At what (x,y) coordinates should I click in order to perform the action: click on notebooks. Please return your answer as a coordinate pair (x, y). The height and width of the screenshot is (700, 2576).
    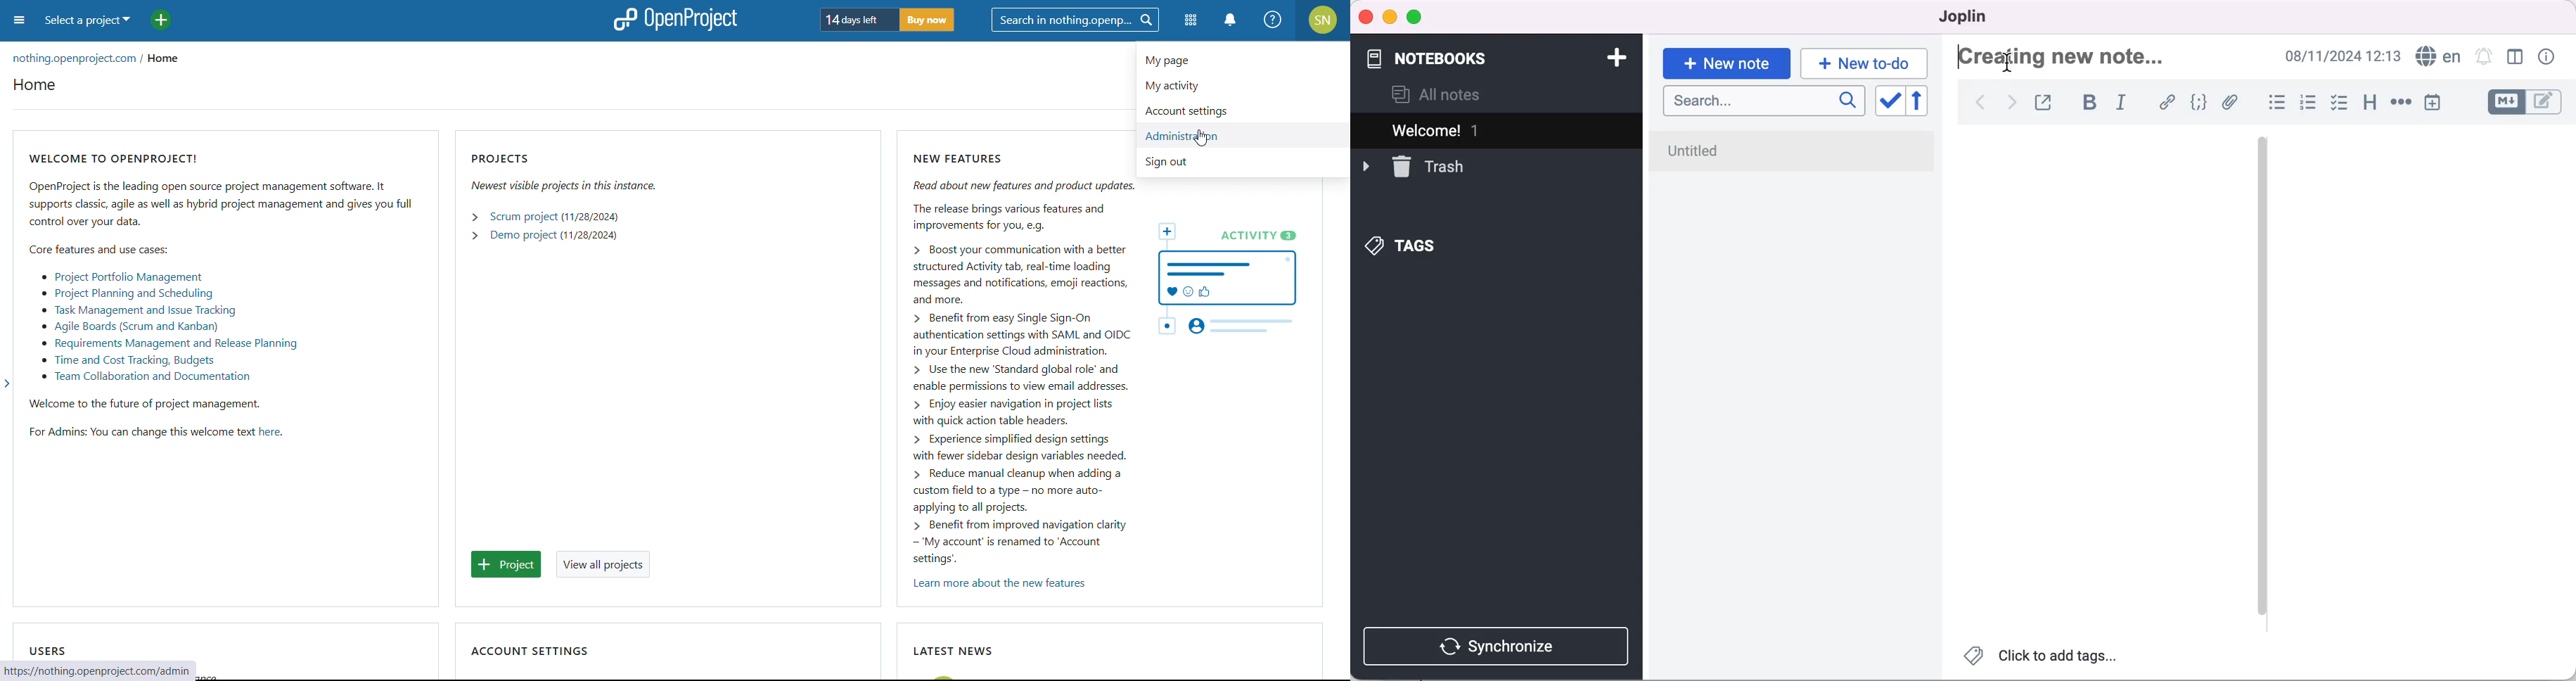
    Looking at the image, I should click on (1446, 53).